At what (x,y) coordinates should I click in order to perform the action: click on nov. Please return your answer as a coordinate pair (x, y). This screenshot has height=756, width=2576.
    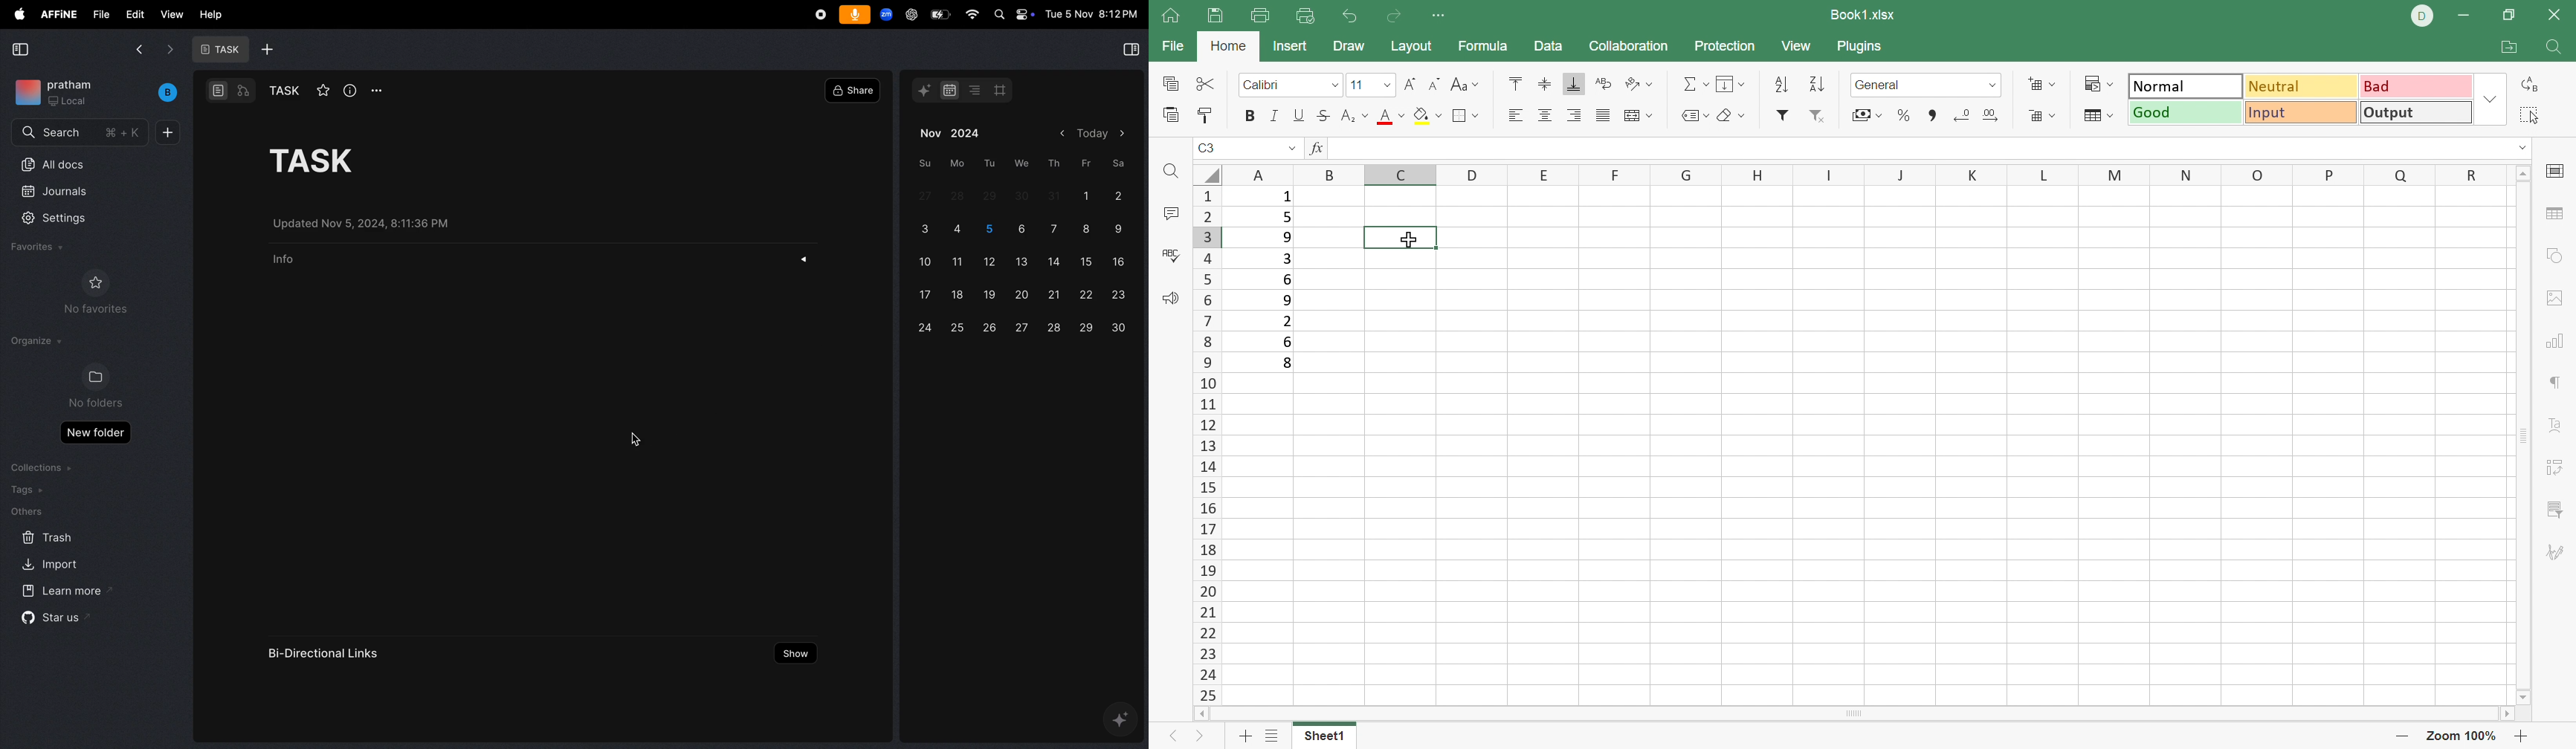
    Looking at the image, I should click on (929, 132).